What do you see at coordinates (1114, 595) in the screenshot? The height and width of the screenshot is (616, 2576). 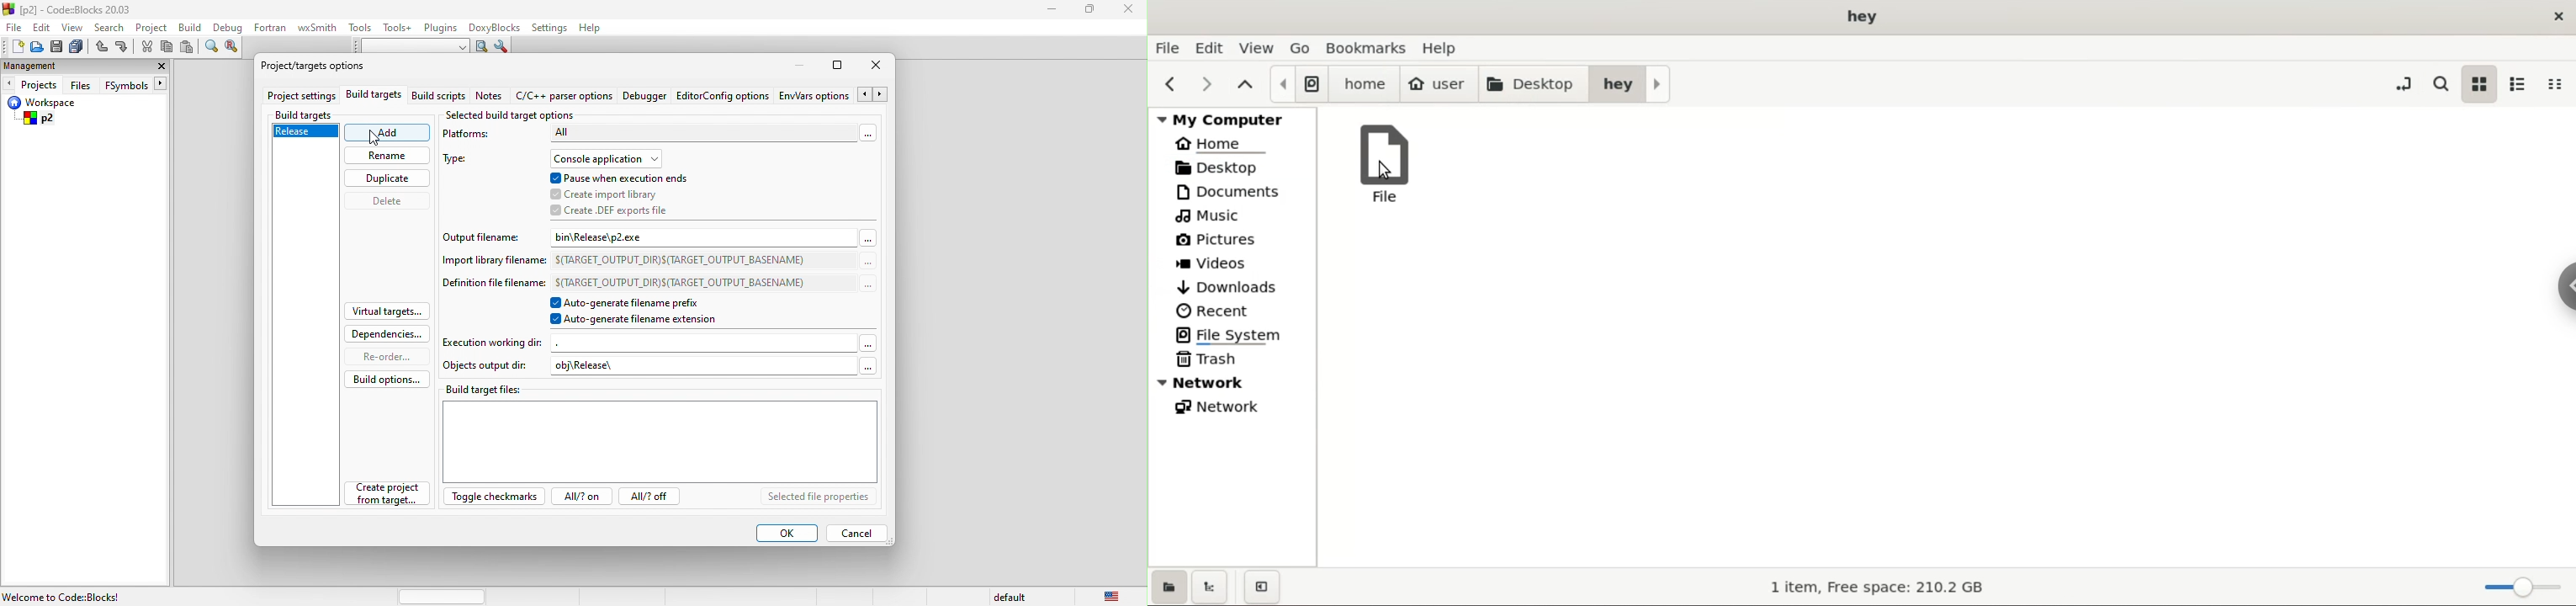 I see `united state` at bounding box center [1114, 595].